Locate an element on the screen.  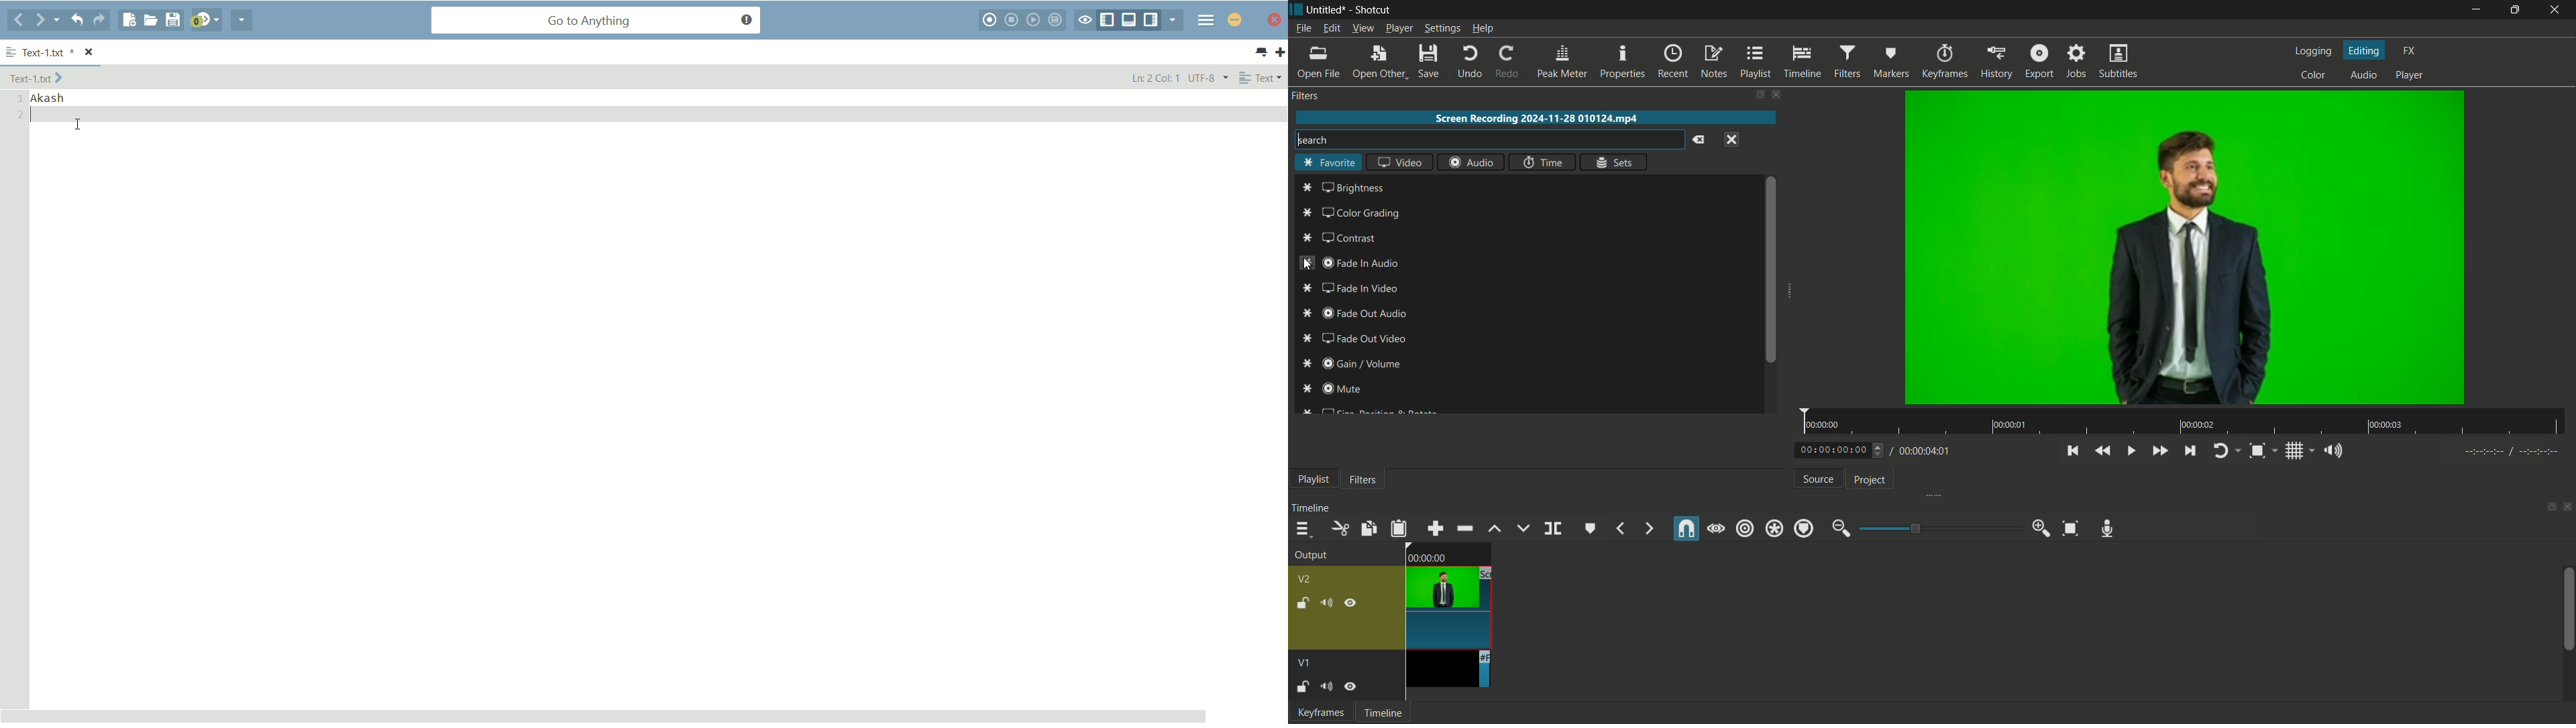
fade in video is located at coordinates (1350, 288).